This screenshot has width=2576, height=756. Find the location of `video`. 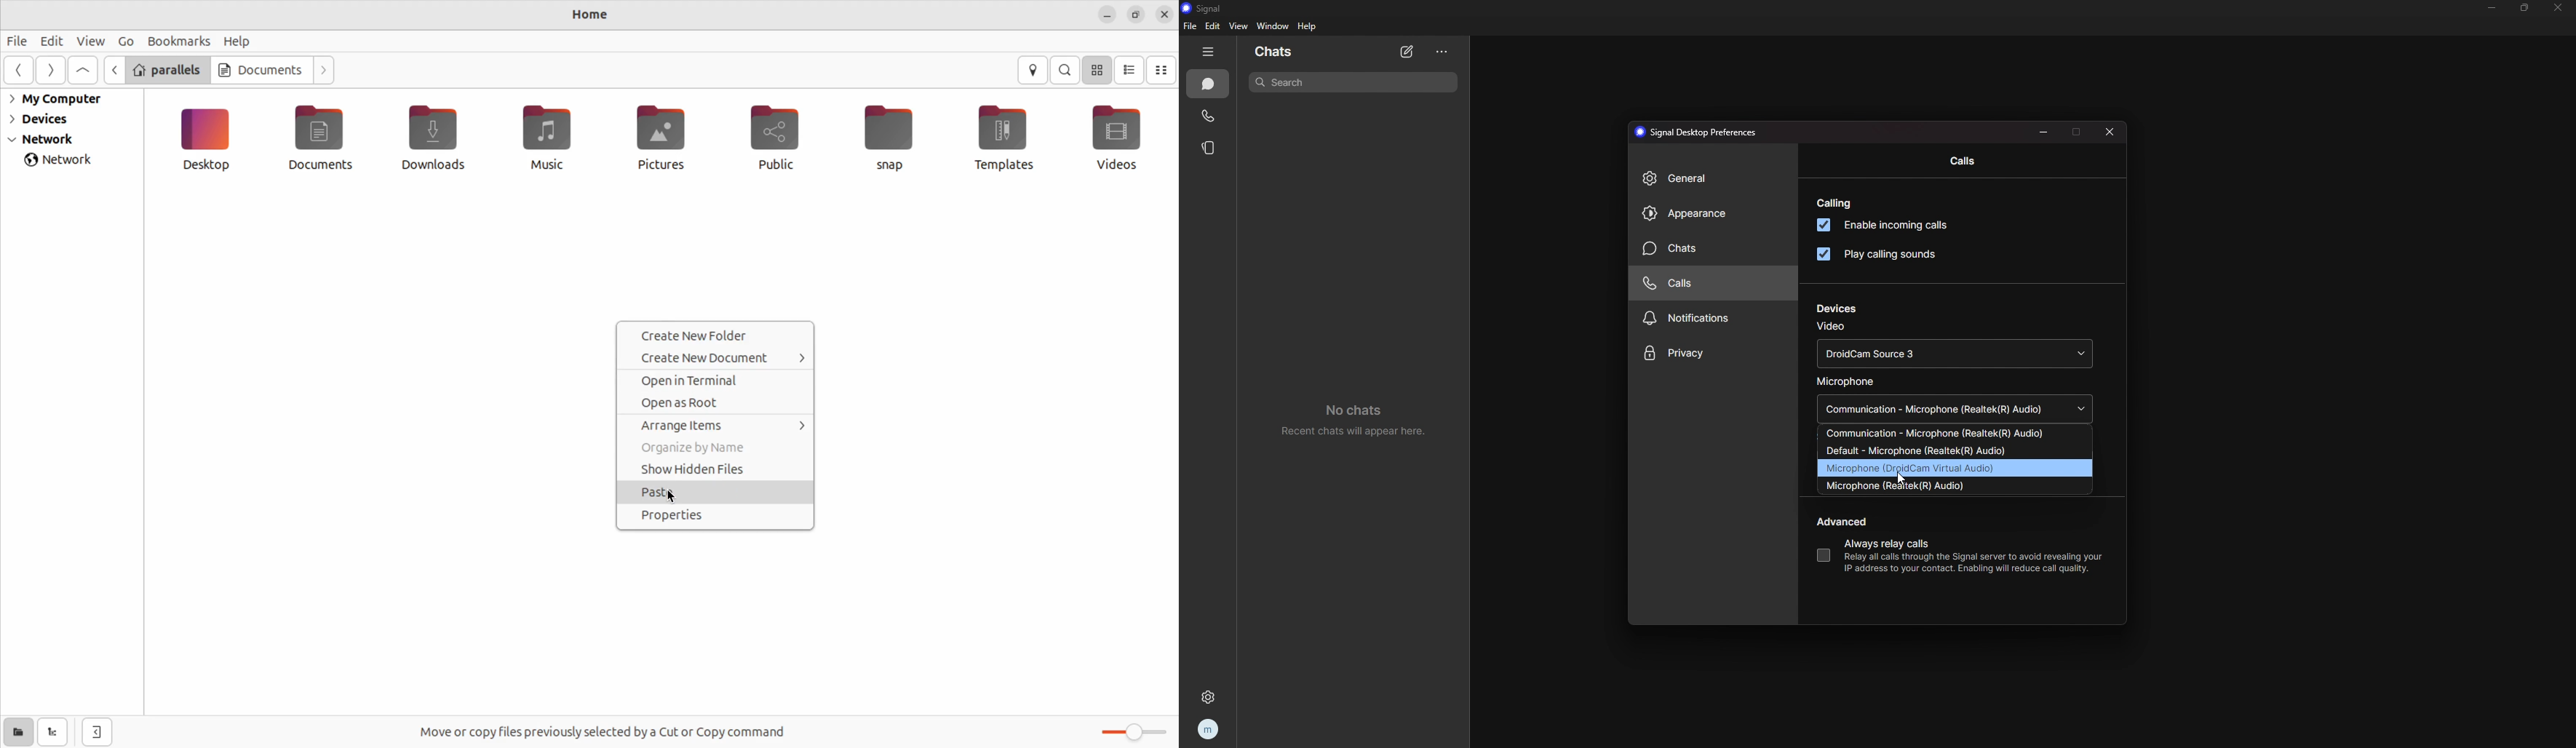

video is located at coordinates (1833, 327).